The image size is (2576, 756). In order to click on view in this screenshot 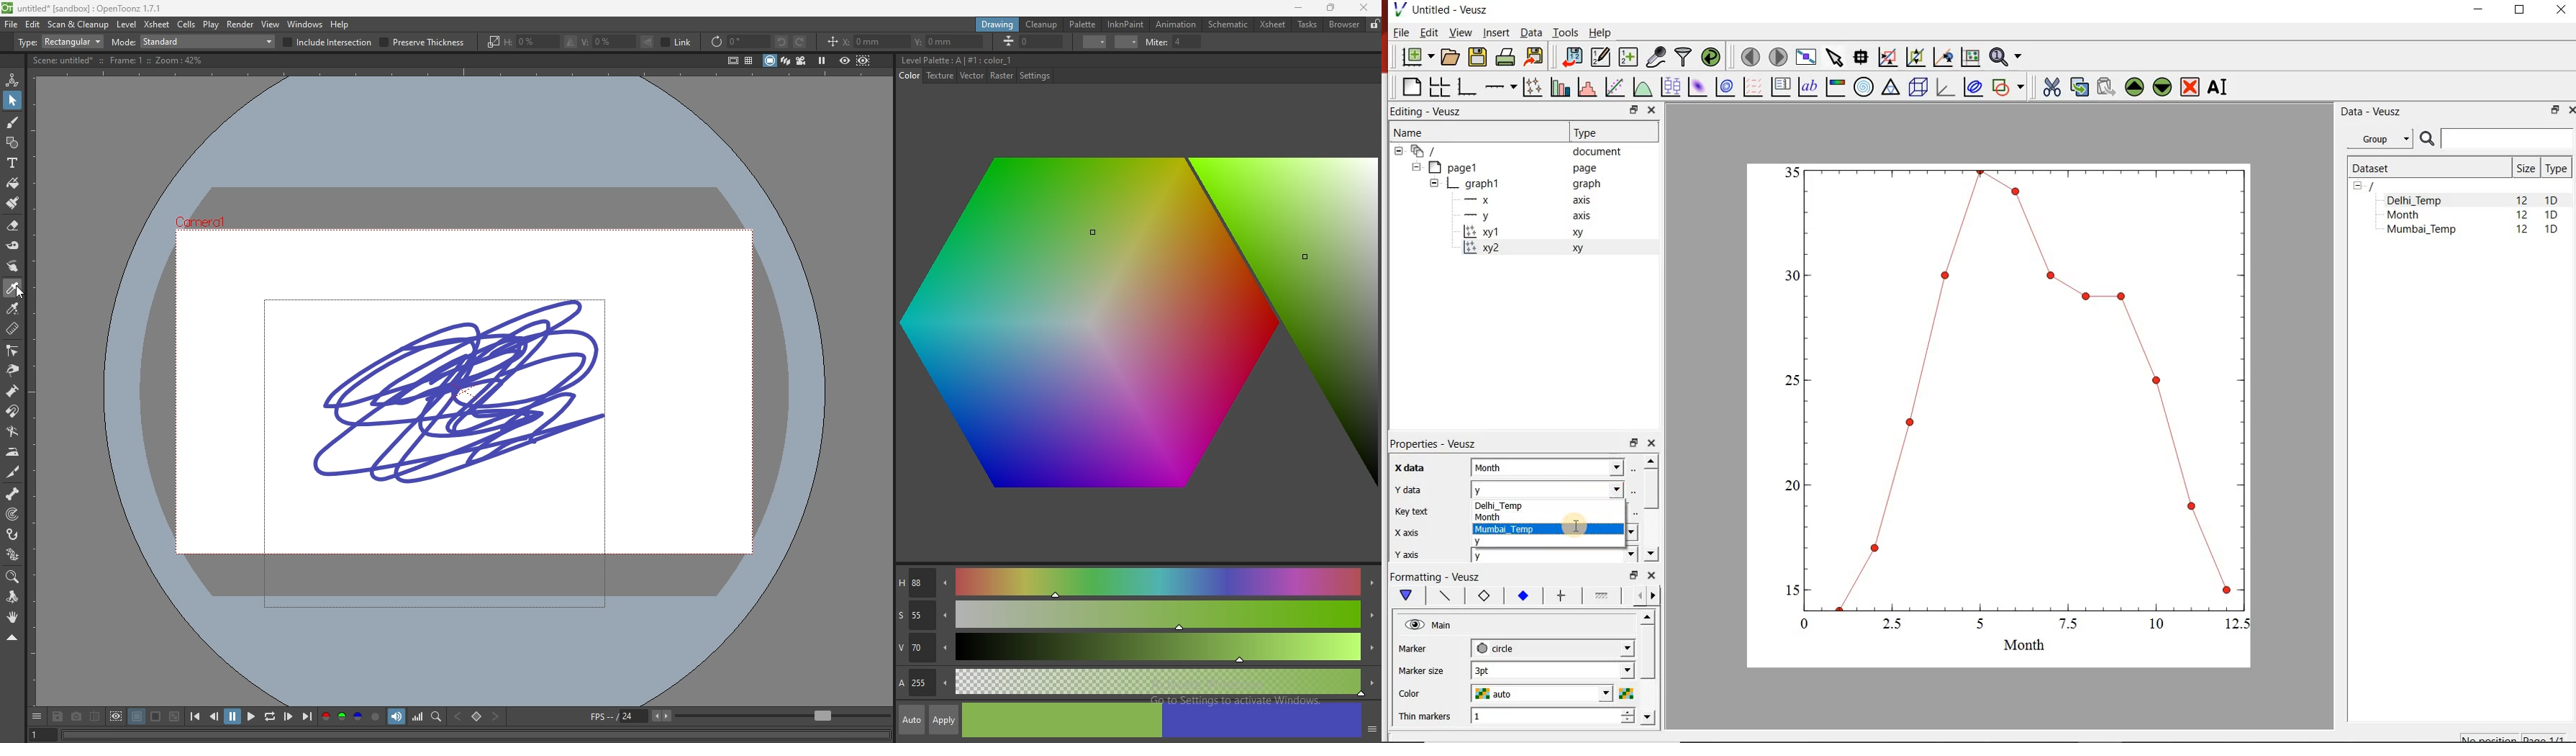, I will do `click(272, 24)`.